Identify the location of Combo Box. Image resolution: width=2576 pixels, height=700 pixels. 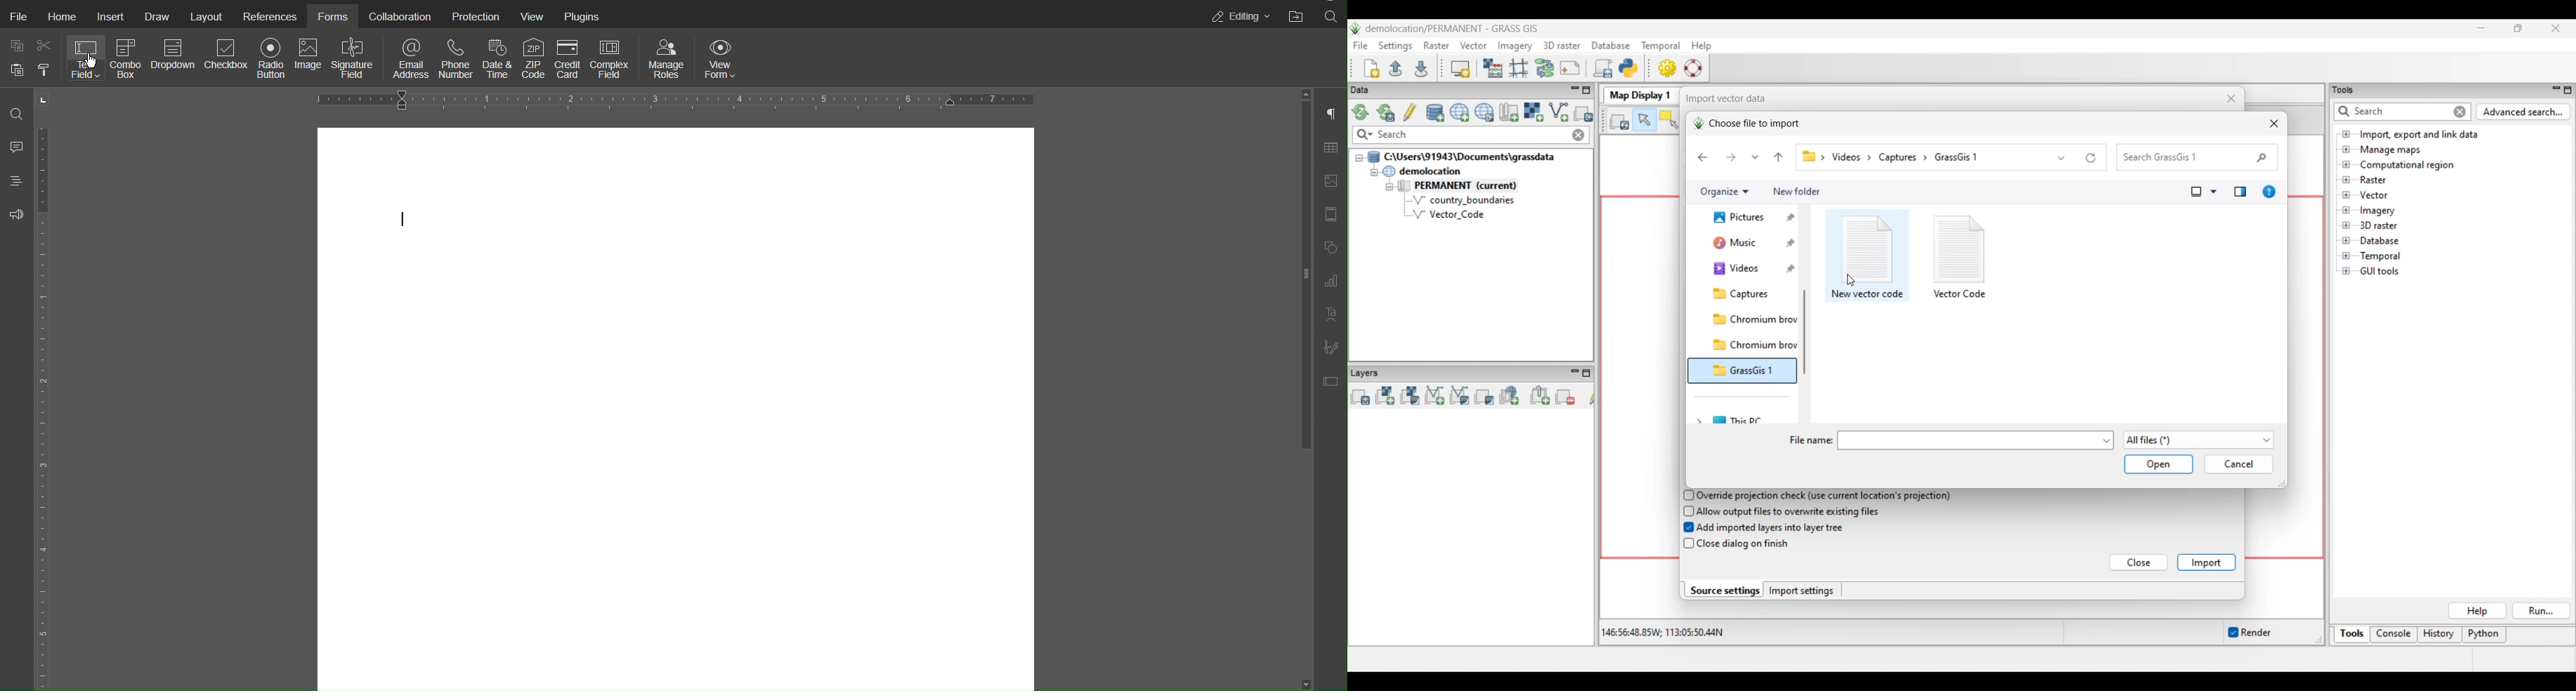
(128, 58).